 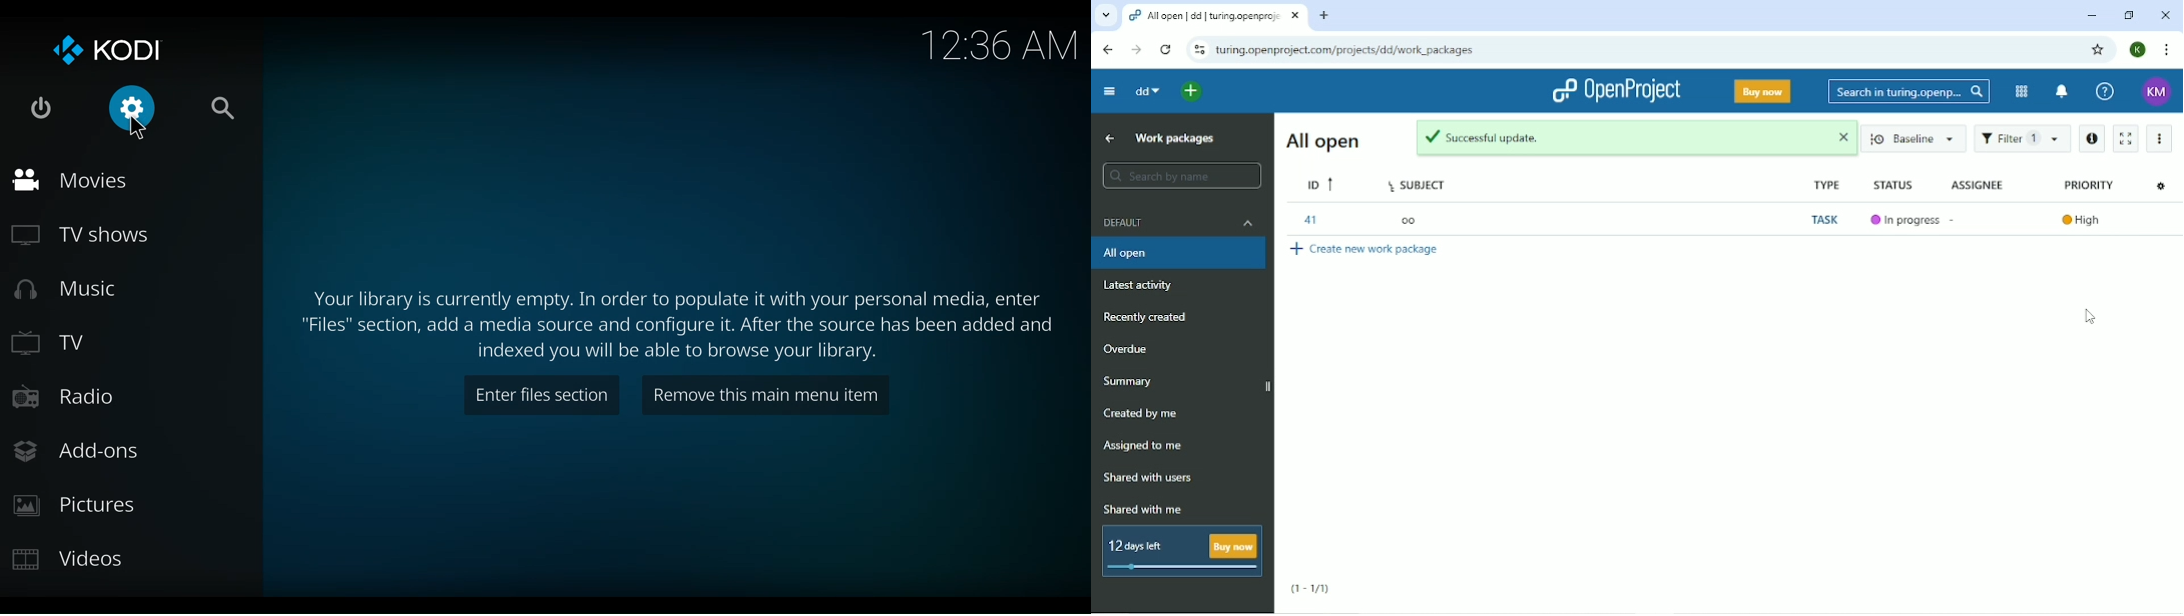 What do you see at coordinates (766, 395) in the screenshot?
I see `Remove this main menu item` at bounding box center [766, 395].